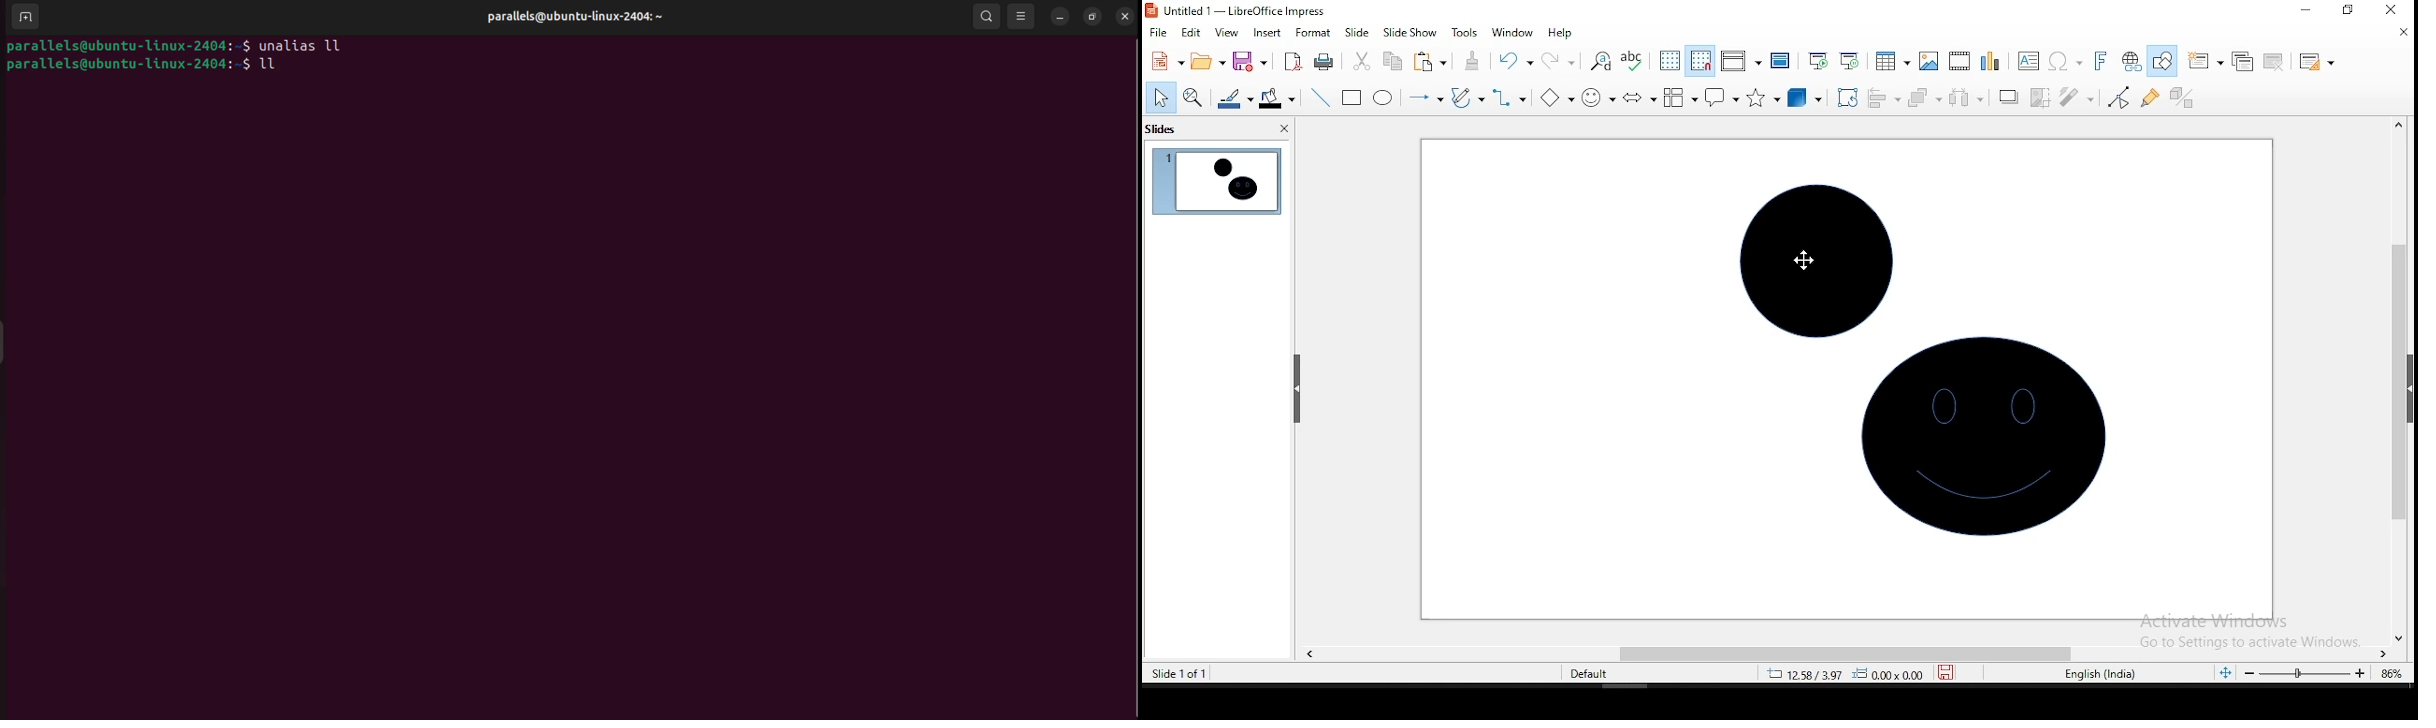 The width and height of the screenshot is (2436, 728). Describe the element at coordinates (2030, 60) in the screenshot. I see `text box` at that location.